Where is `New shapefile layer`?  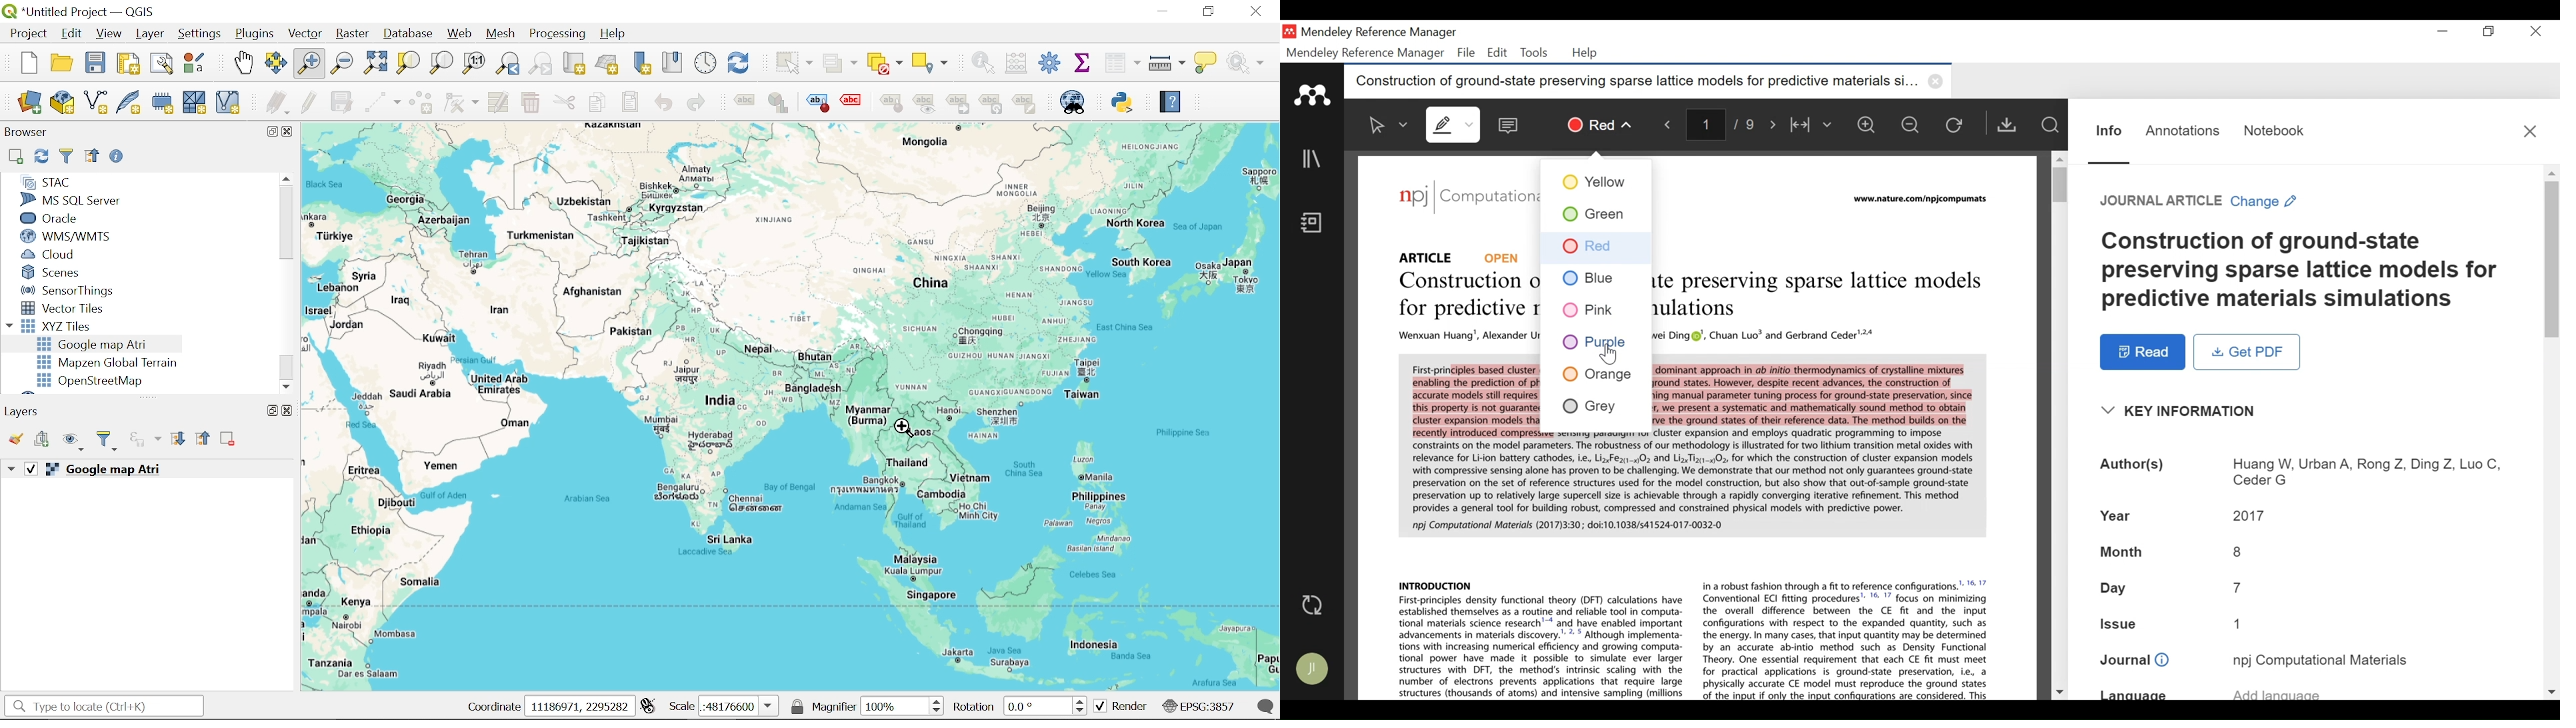
New shapefile layer is located at coordinates (95, 104).